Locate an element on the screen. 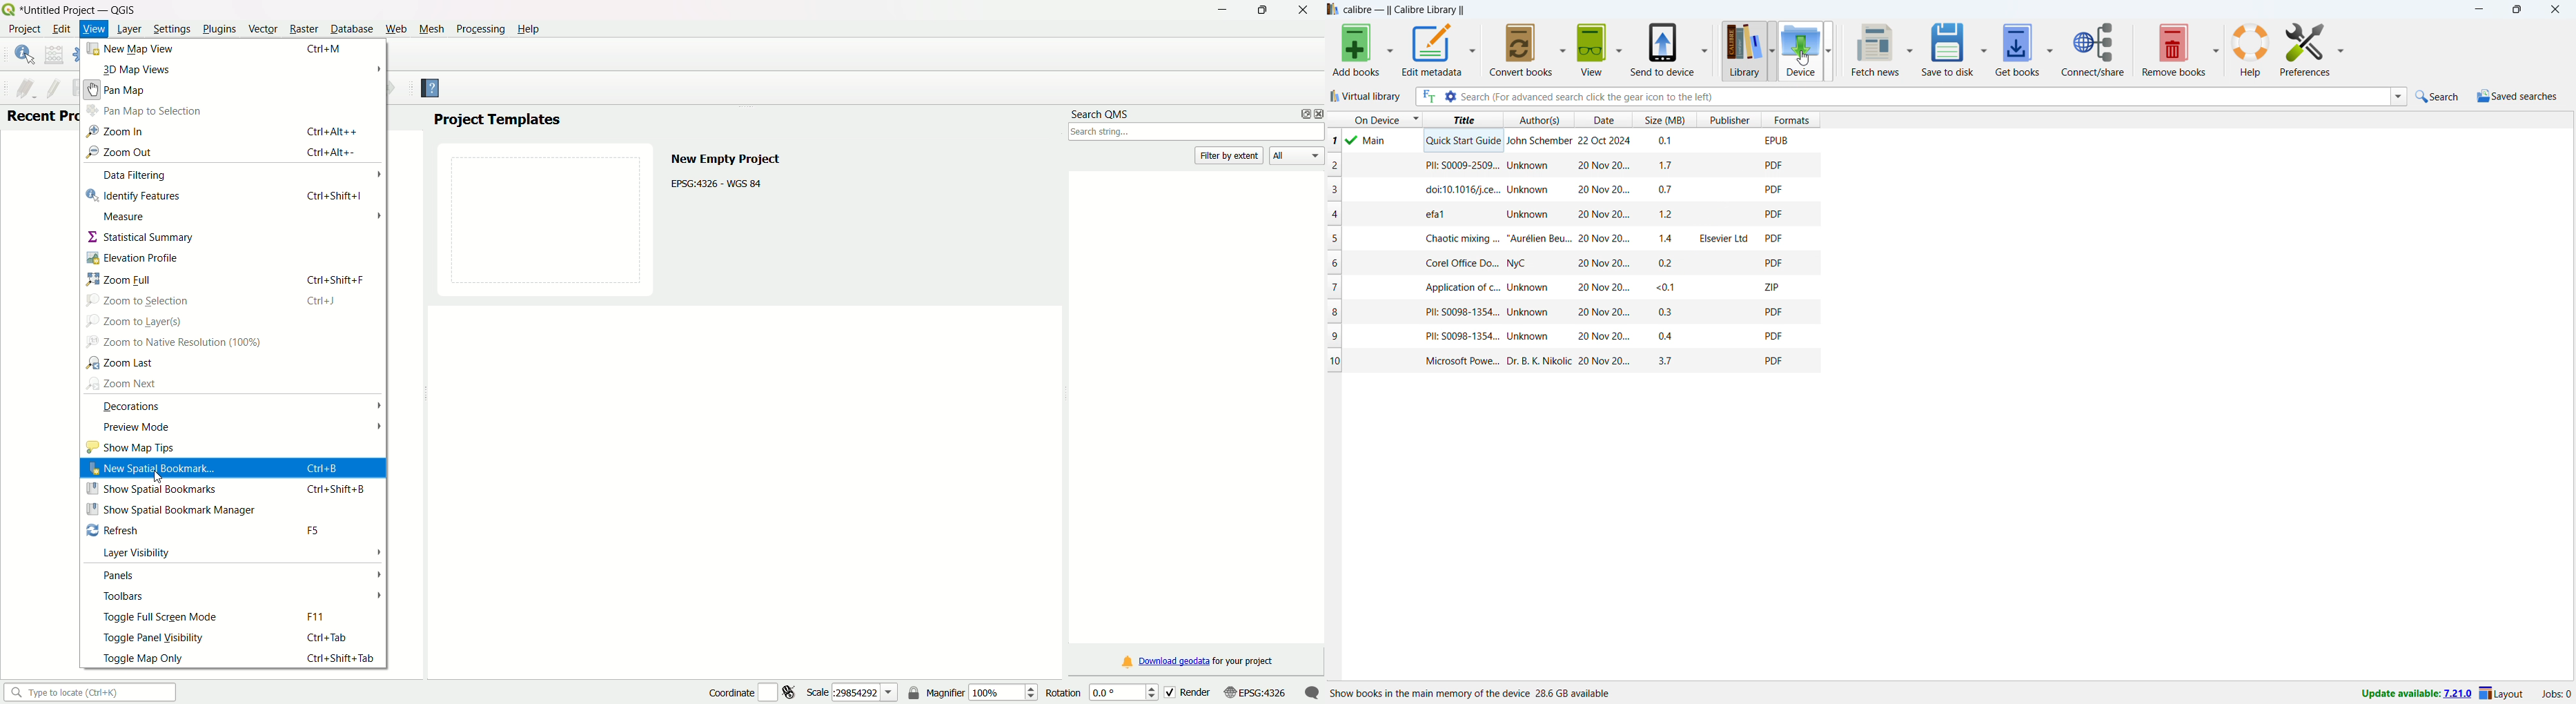  advanced search is located at coordinates (1450, 96).